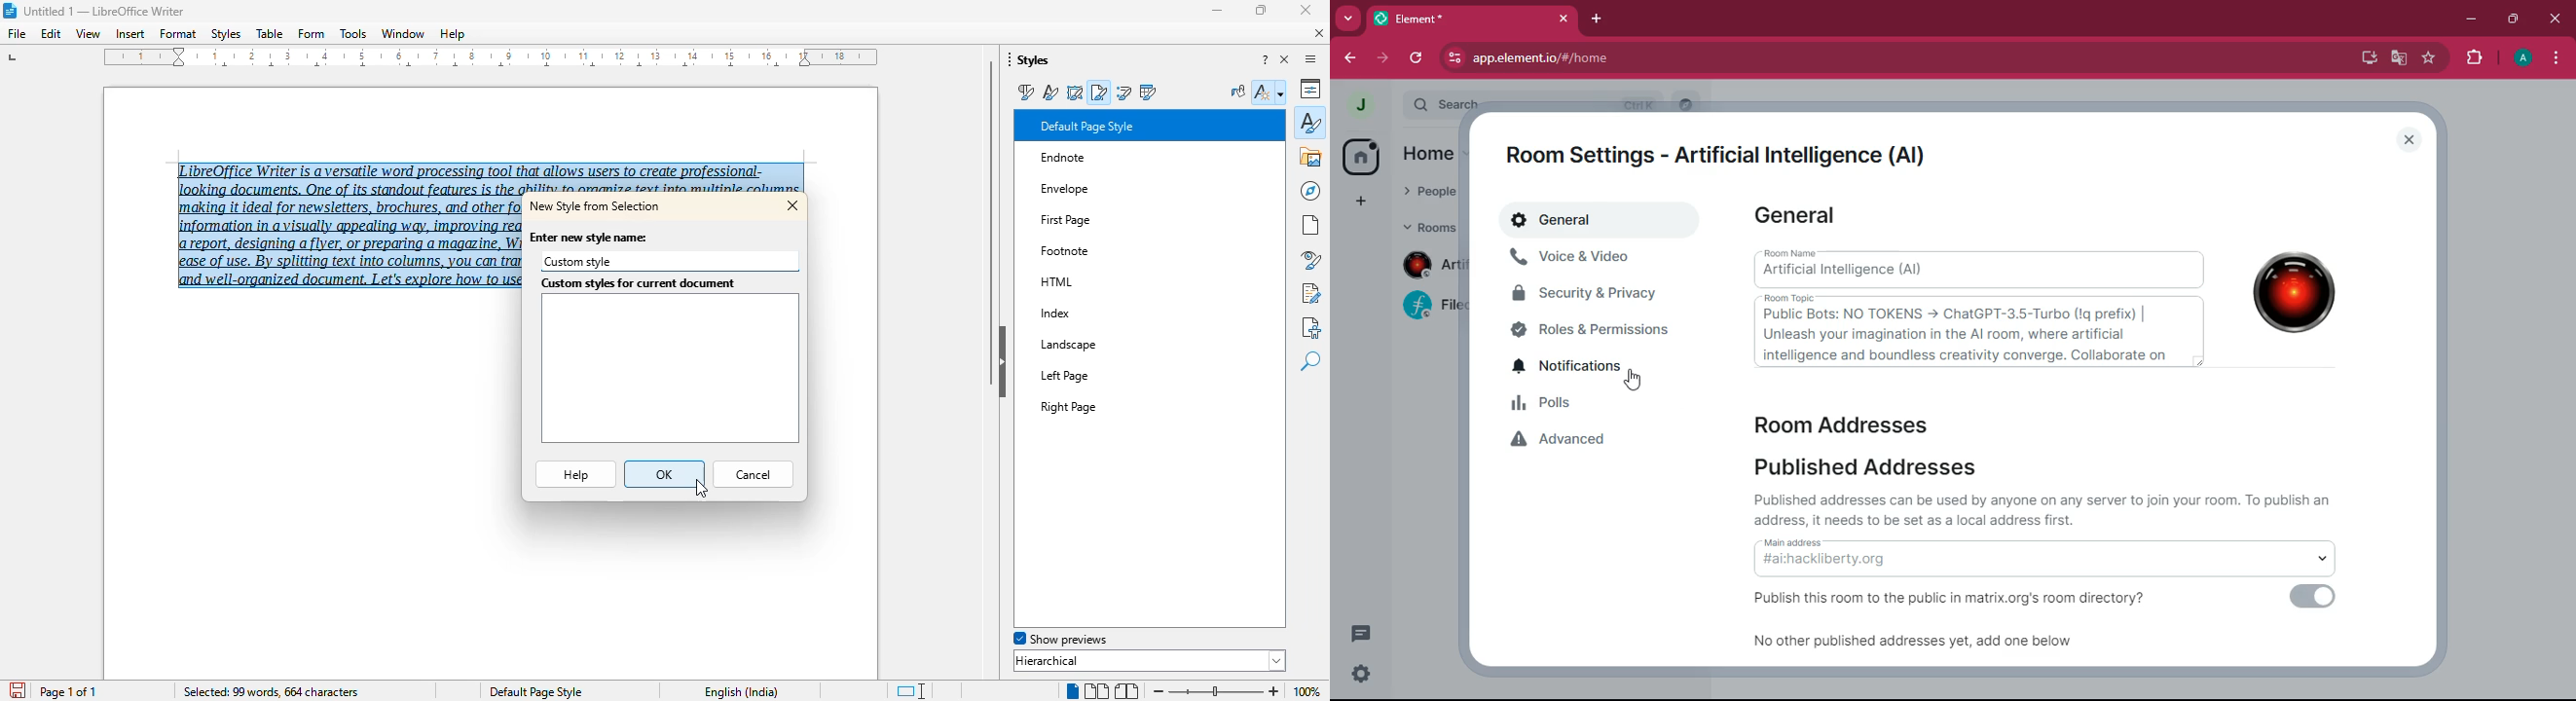 This screenshot has width=2576, height=728. I want to click on more, so click(1349, 20).